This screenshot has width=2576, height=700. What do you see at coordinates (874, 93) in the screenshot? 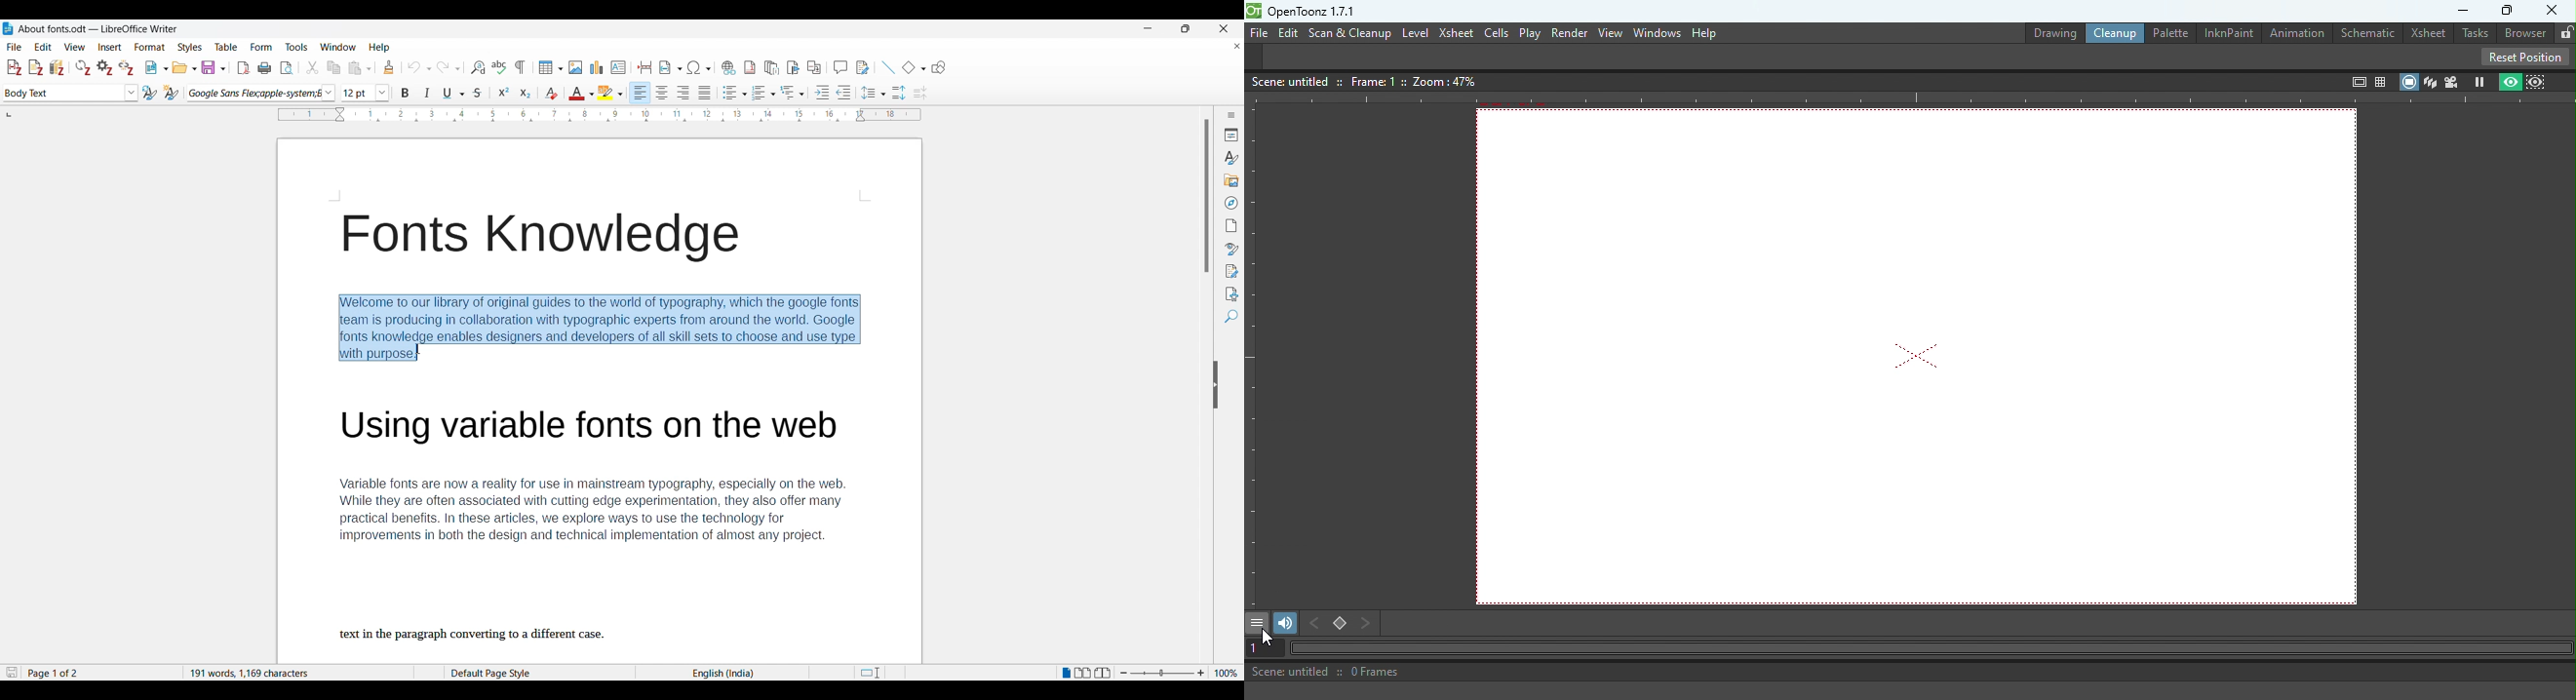
I see `Set line spacing` at bounding box center [874, 93].